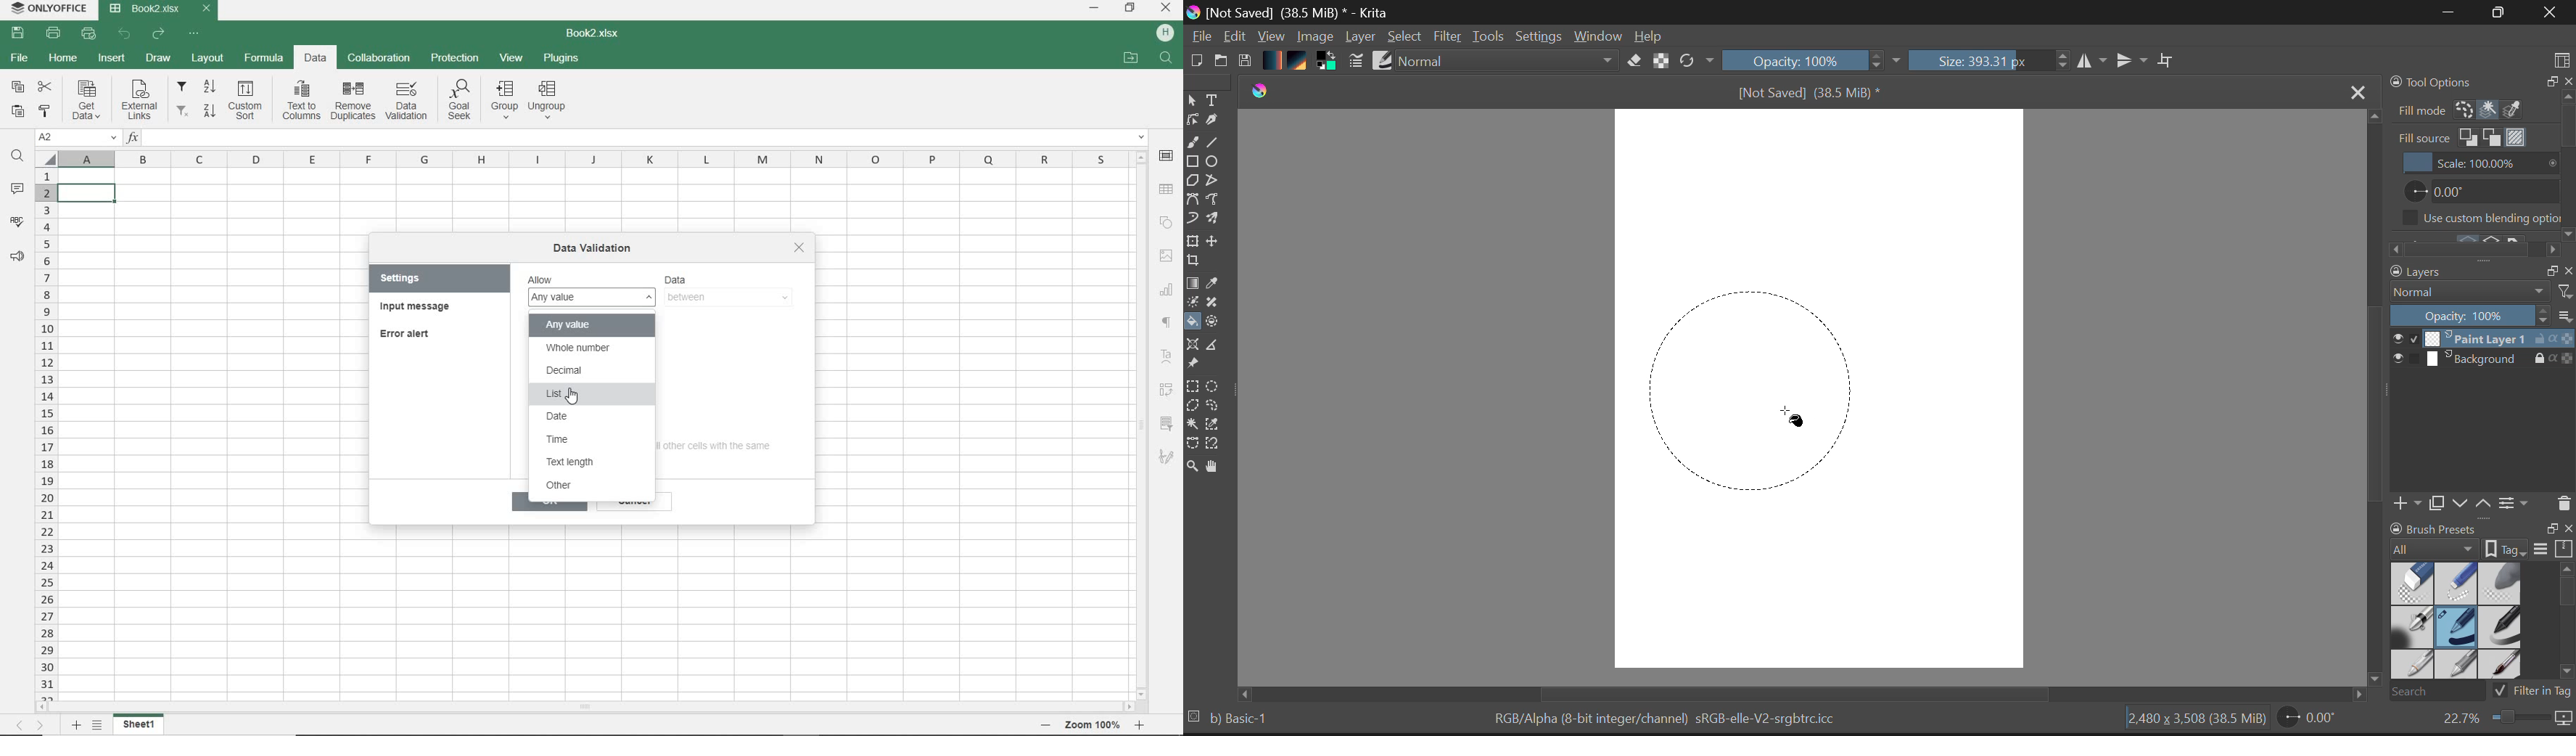 This screenshot has width=2576, height=756. Describe the element at coordinates (1167, 357) in the screenshot. I see `TEXT ART` at that location.